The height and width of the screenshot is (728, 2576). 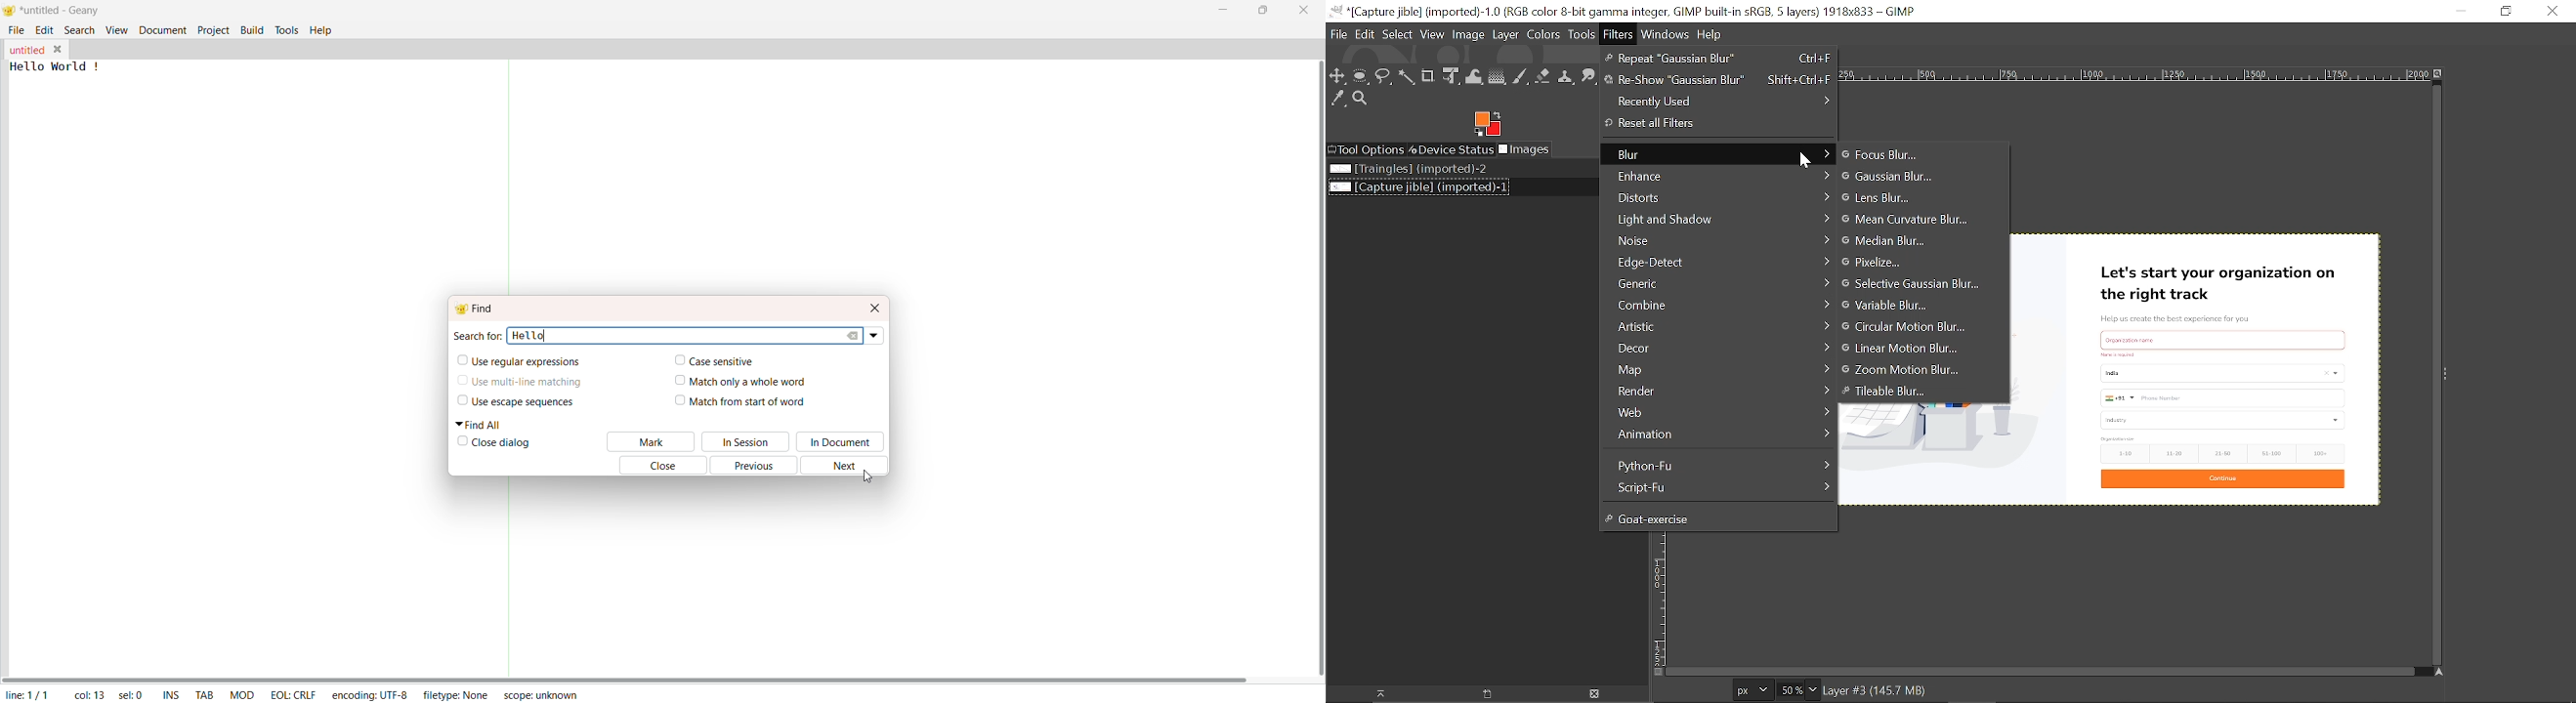 What do you see at coordinates (1417, 186) in the screenshot?
I see `Current file` at bounding box center [1417, 186].